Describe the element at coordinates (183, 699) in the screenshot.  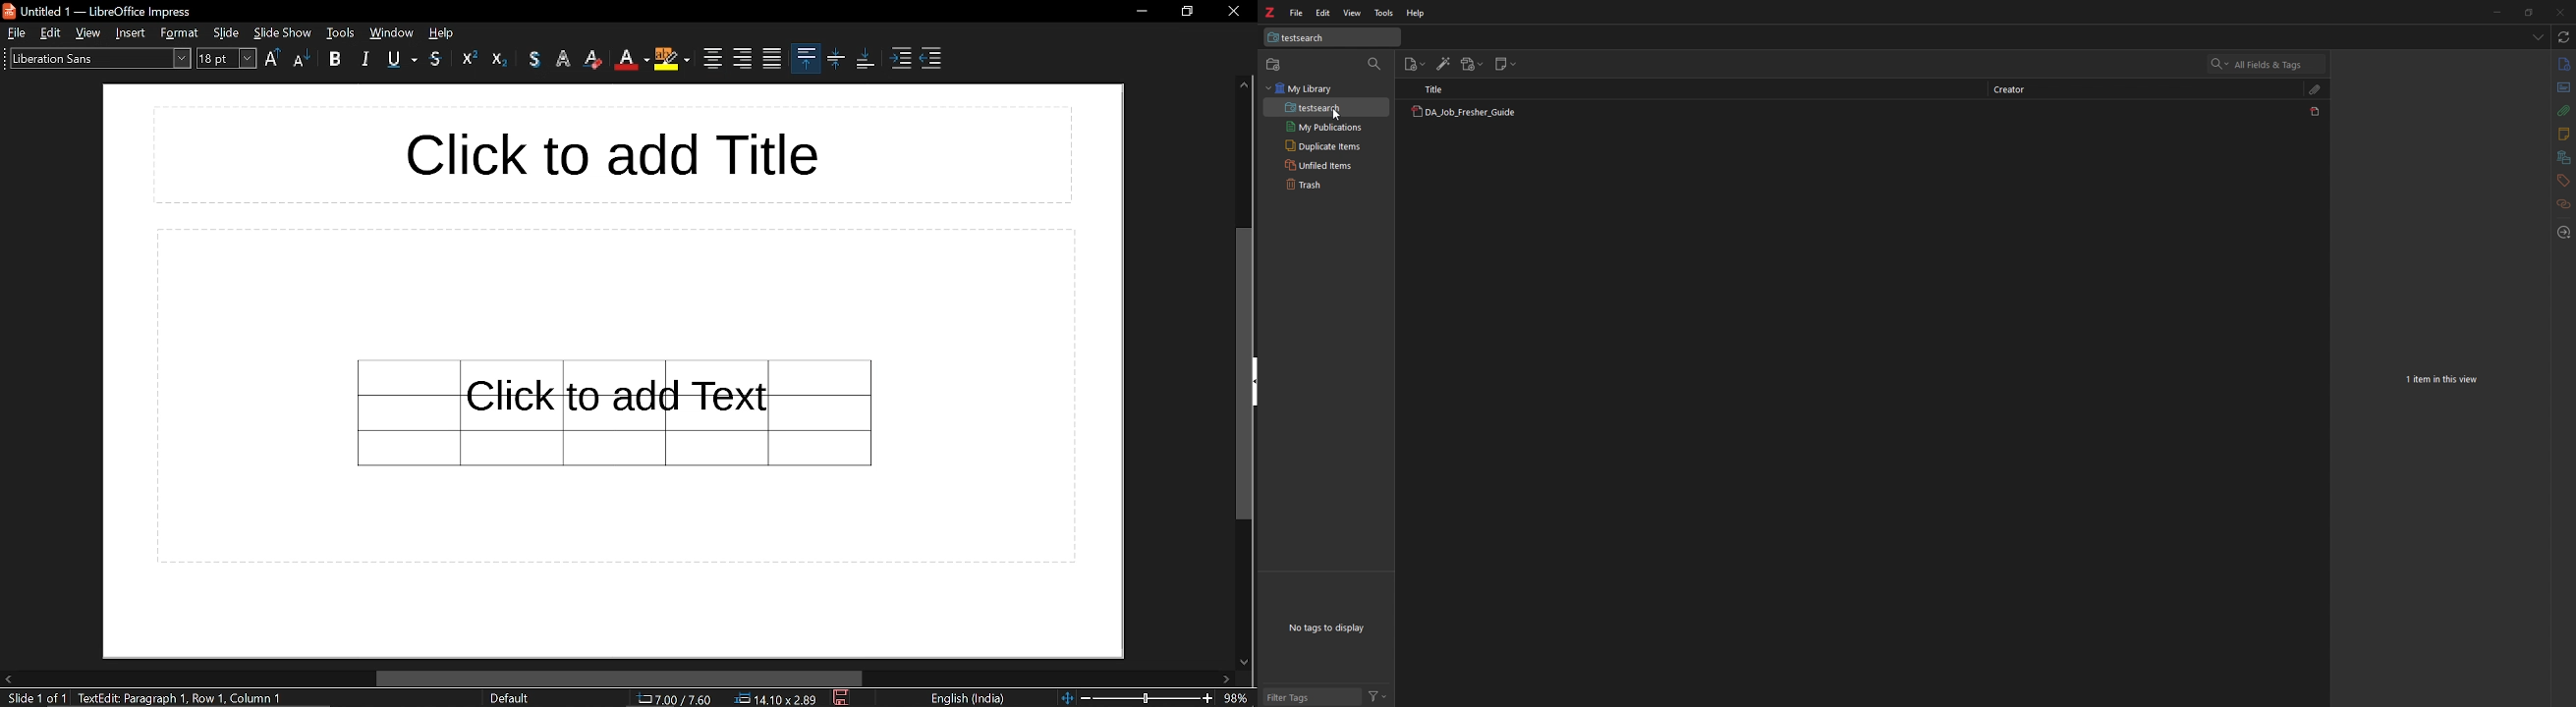
I see `text: edit paragraph 1, row 1, column 1` at that location.